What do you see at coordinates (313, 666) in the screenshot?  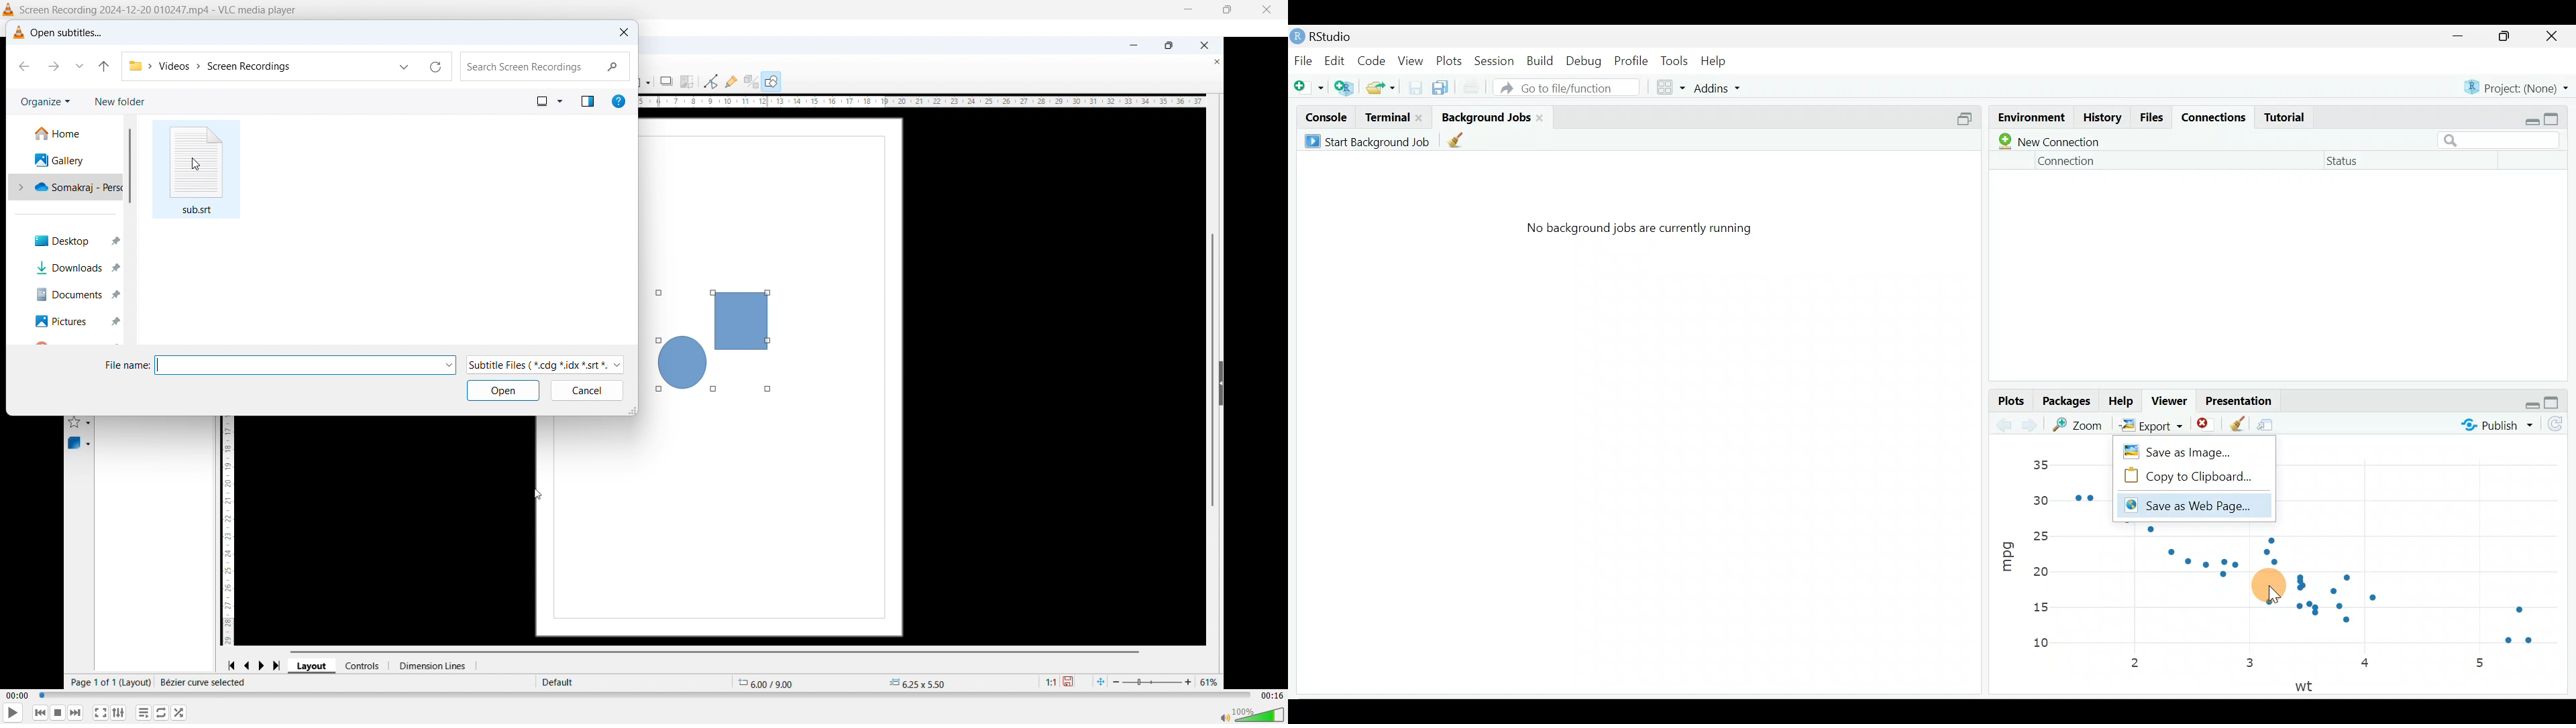 I see `Layout` at bounding box center [313, 666].